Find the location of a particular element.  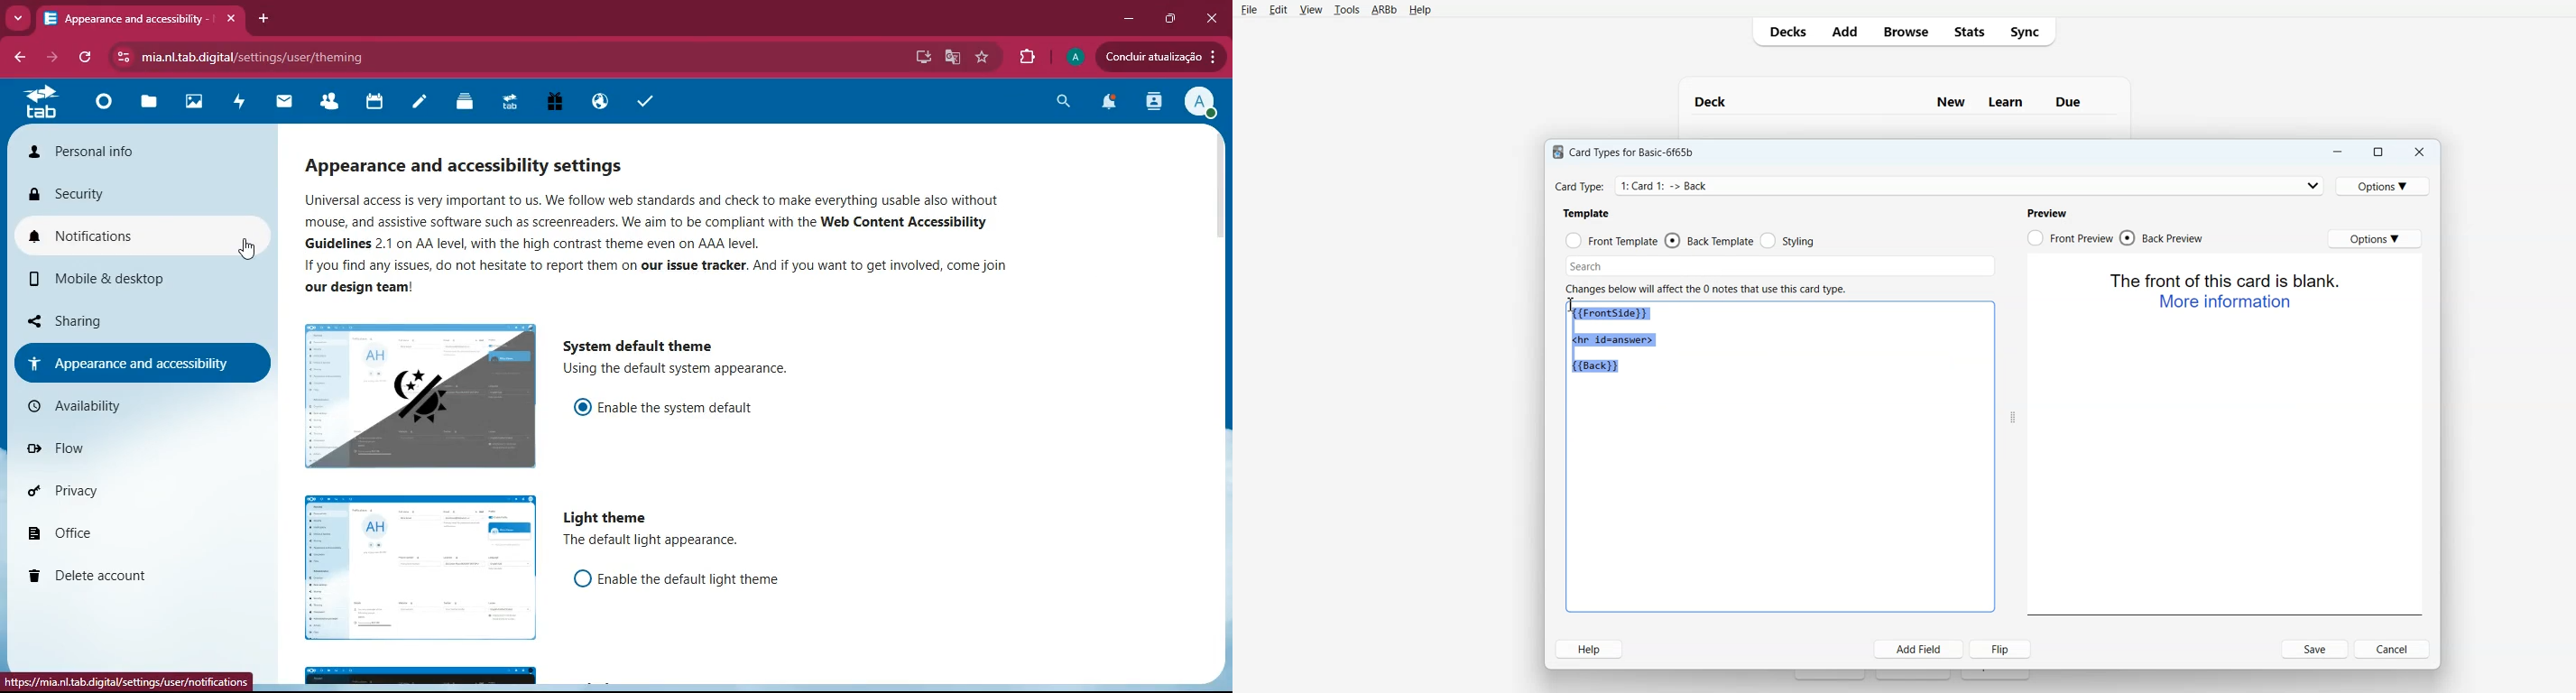

availability is located at coordinates (127, 405).